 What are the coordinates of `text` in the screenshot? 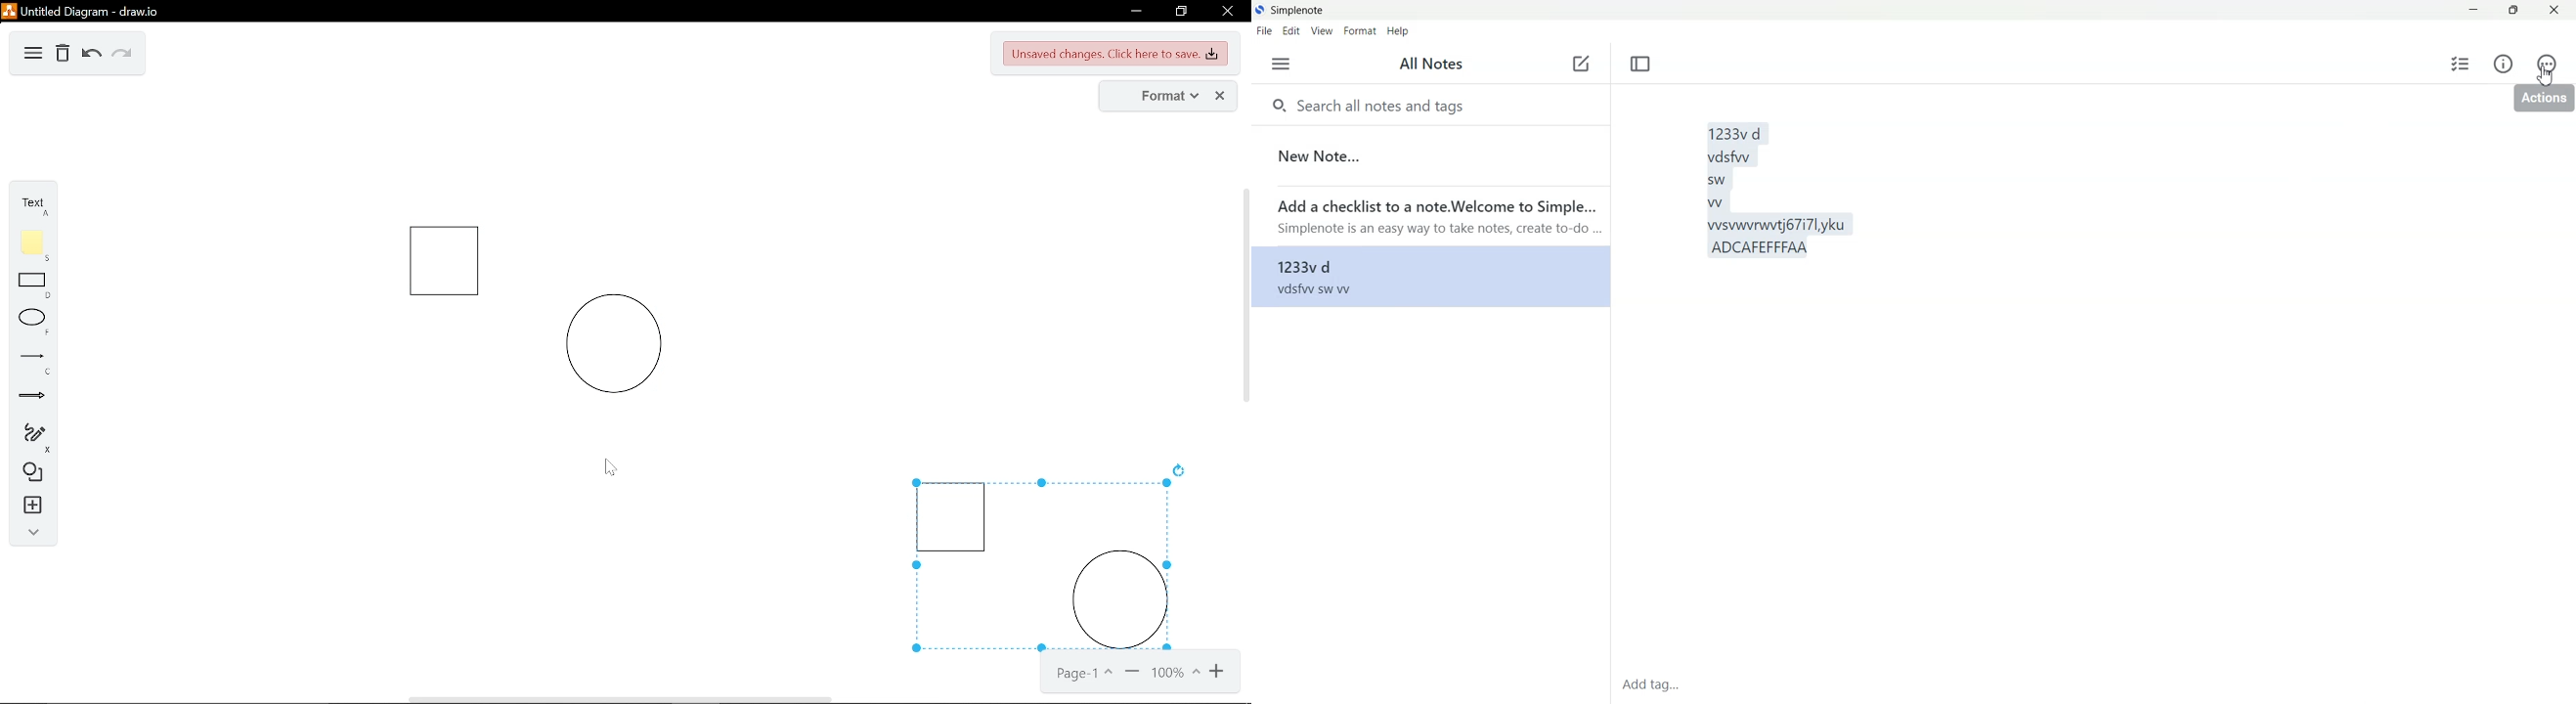 It's located at (31, 204).